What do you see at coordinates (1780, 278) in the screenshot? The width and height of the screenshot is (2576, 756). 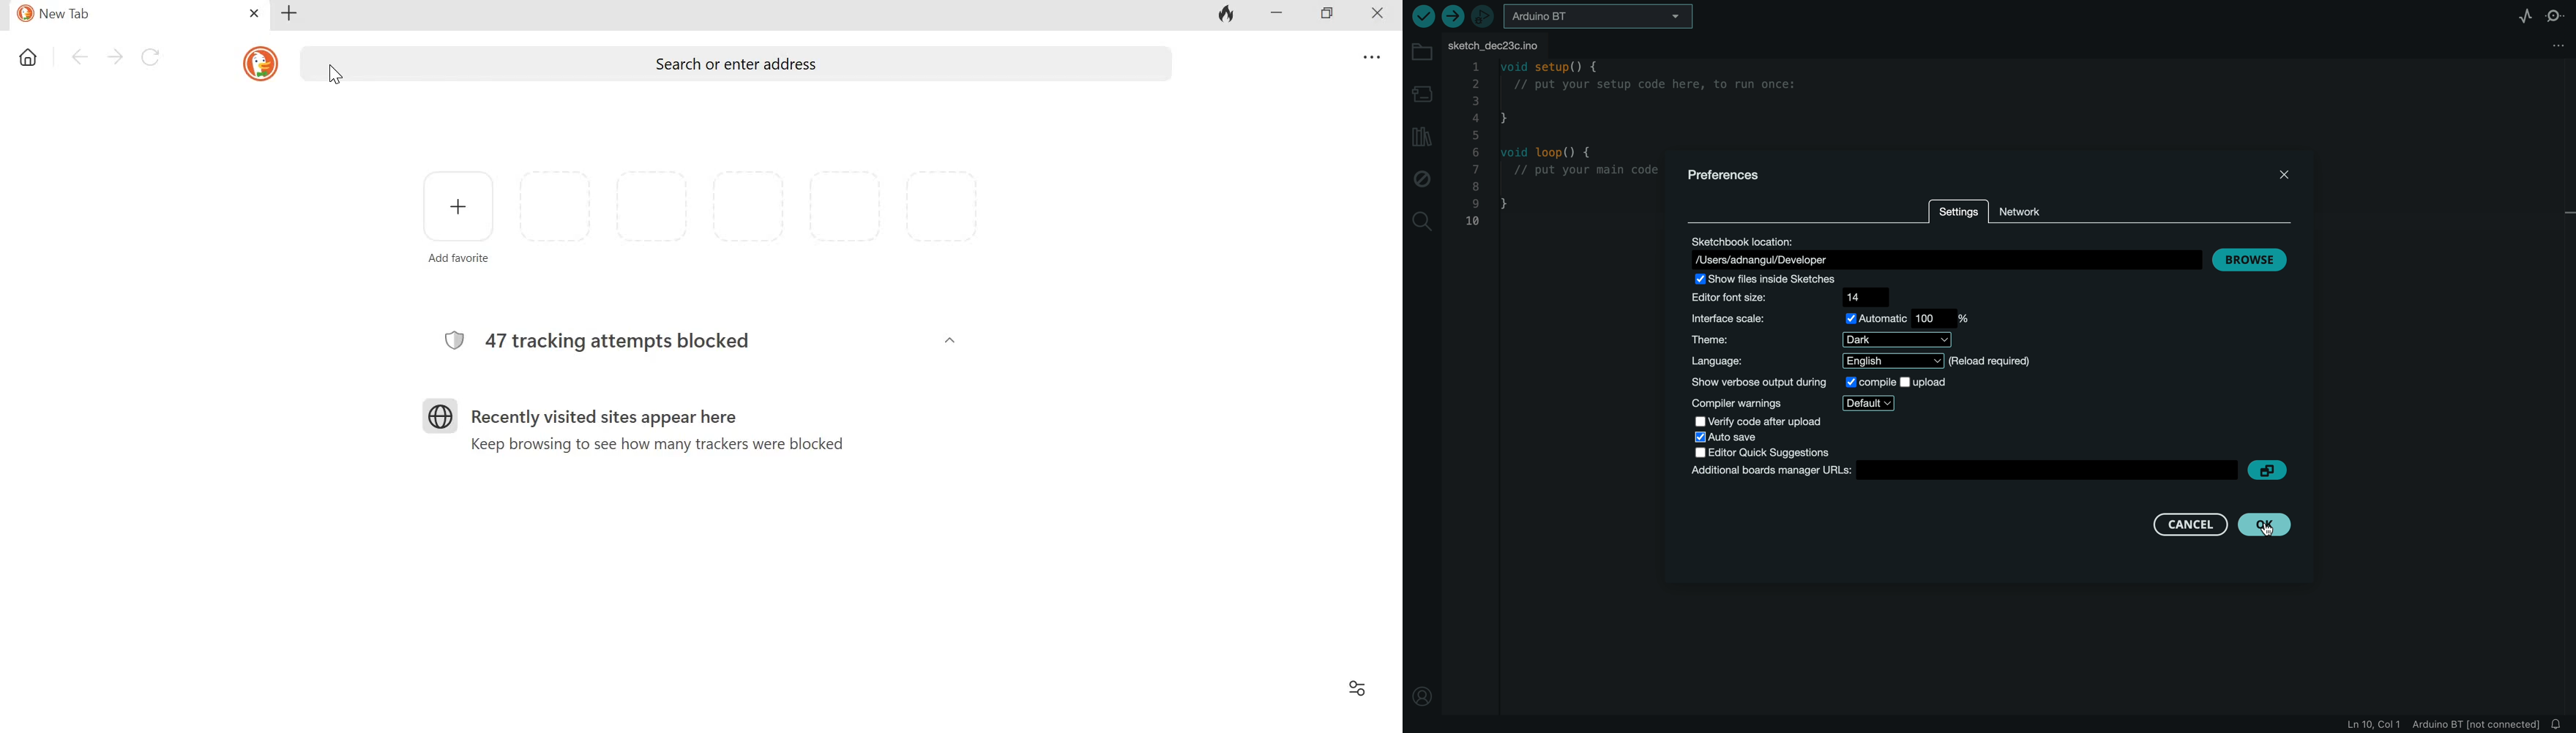 I see `show files` at bounding box center [1780, 278].